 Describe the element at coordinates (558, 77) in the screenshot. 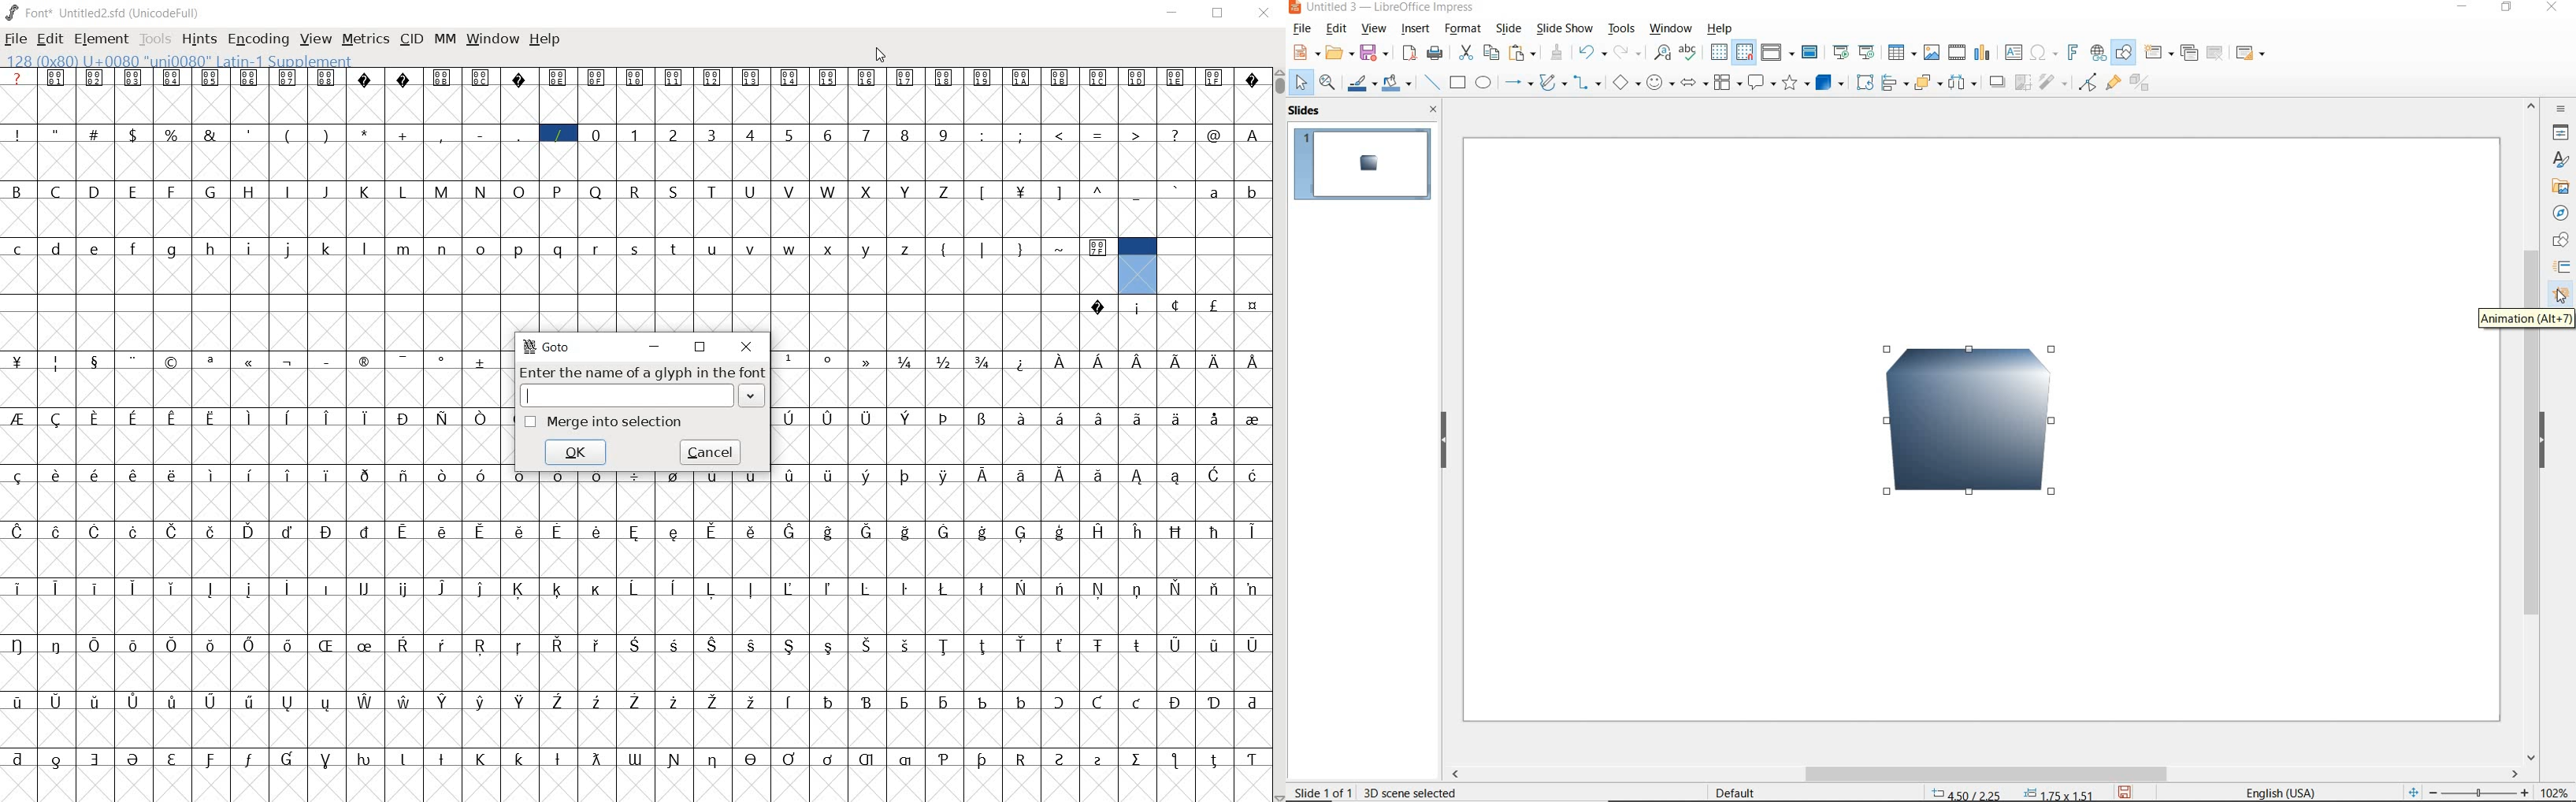

I see `Symbol` at that location.